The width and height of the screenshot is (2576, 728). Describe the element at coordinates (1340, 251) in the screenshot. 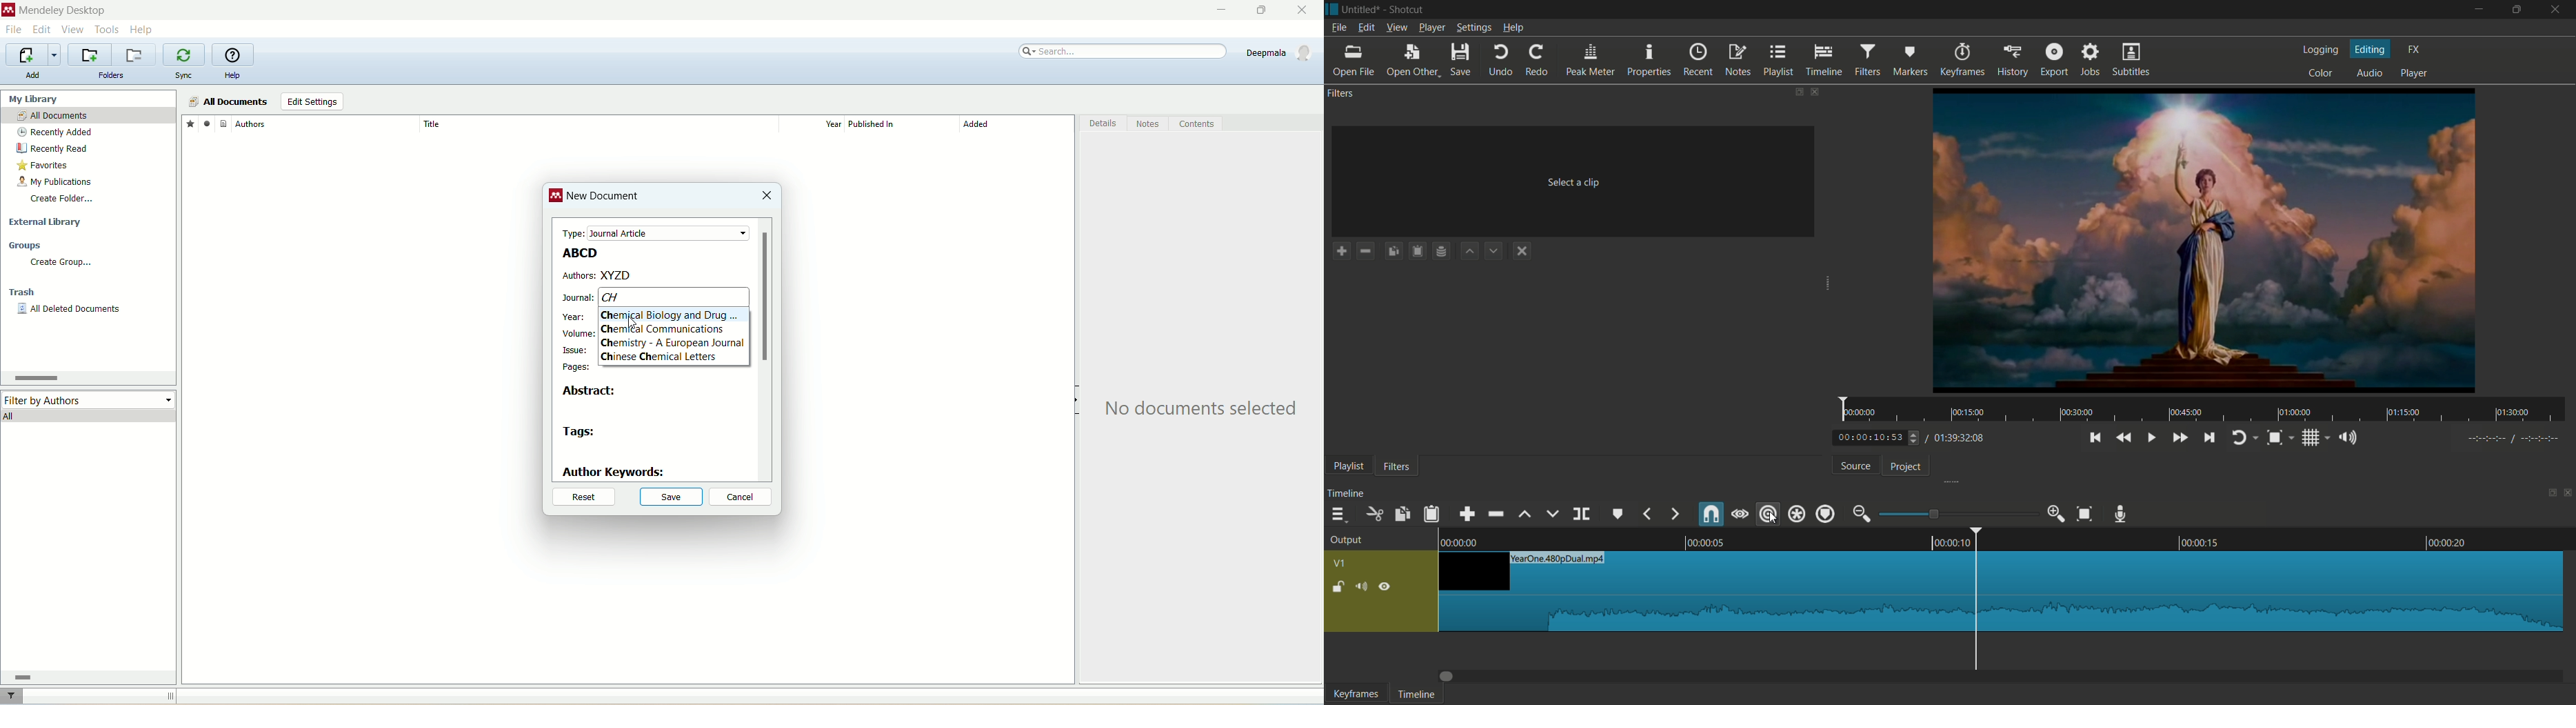

I see `add a filter` at that location.